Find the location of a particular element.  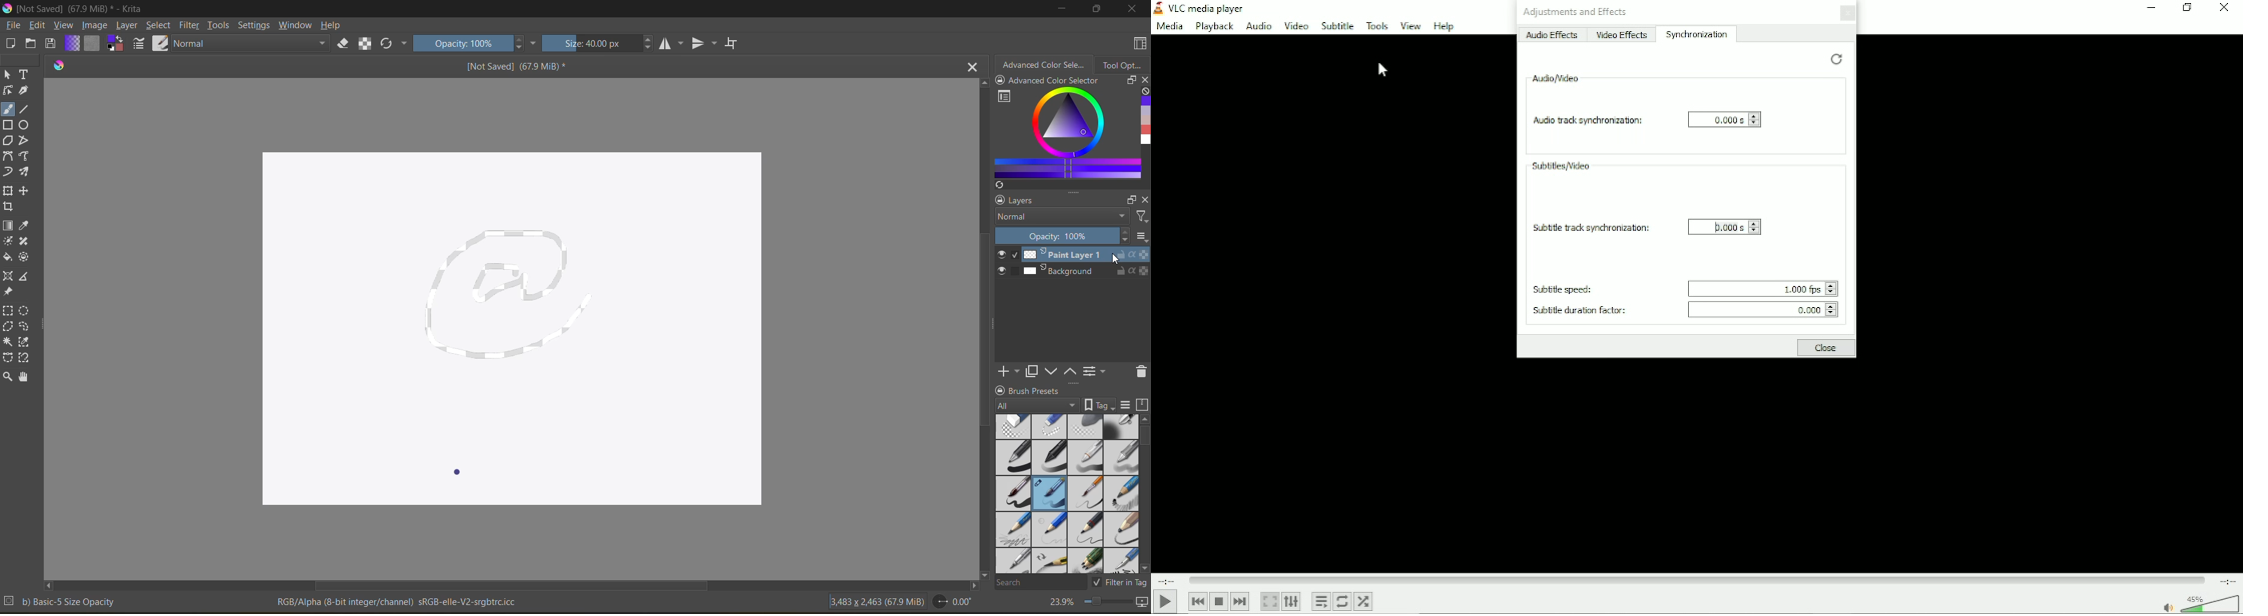

duplicate mask is located at coordinates (1032, 372).